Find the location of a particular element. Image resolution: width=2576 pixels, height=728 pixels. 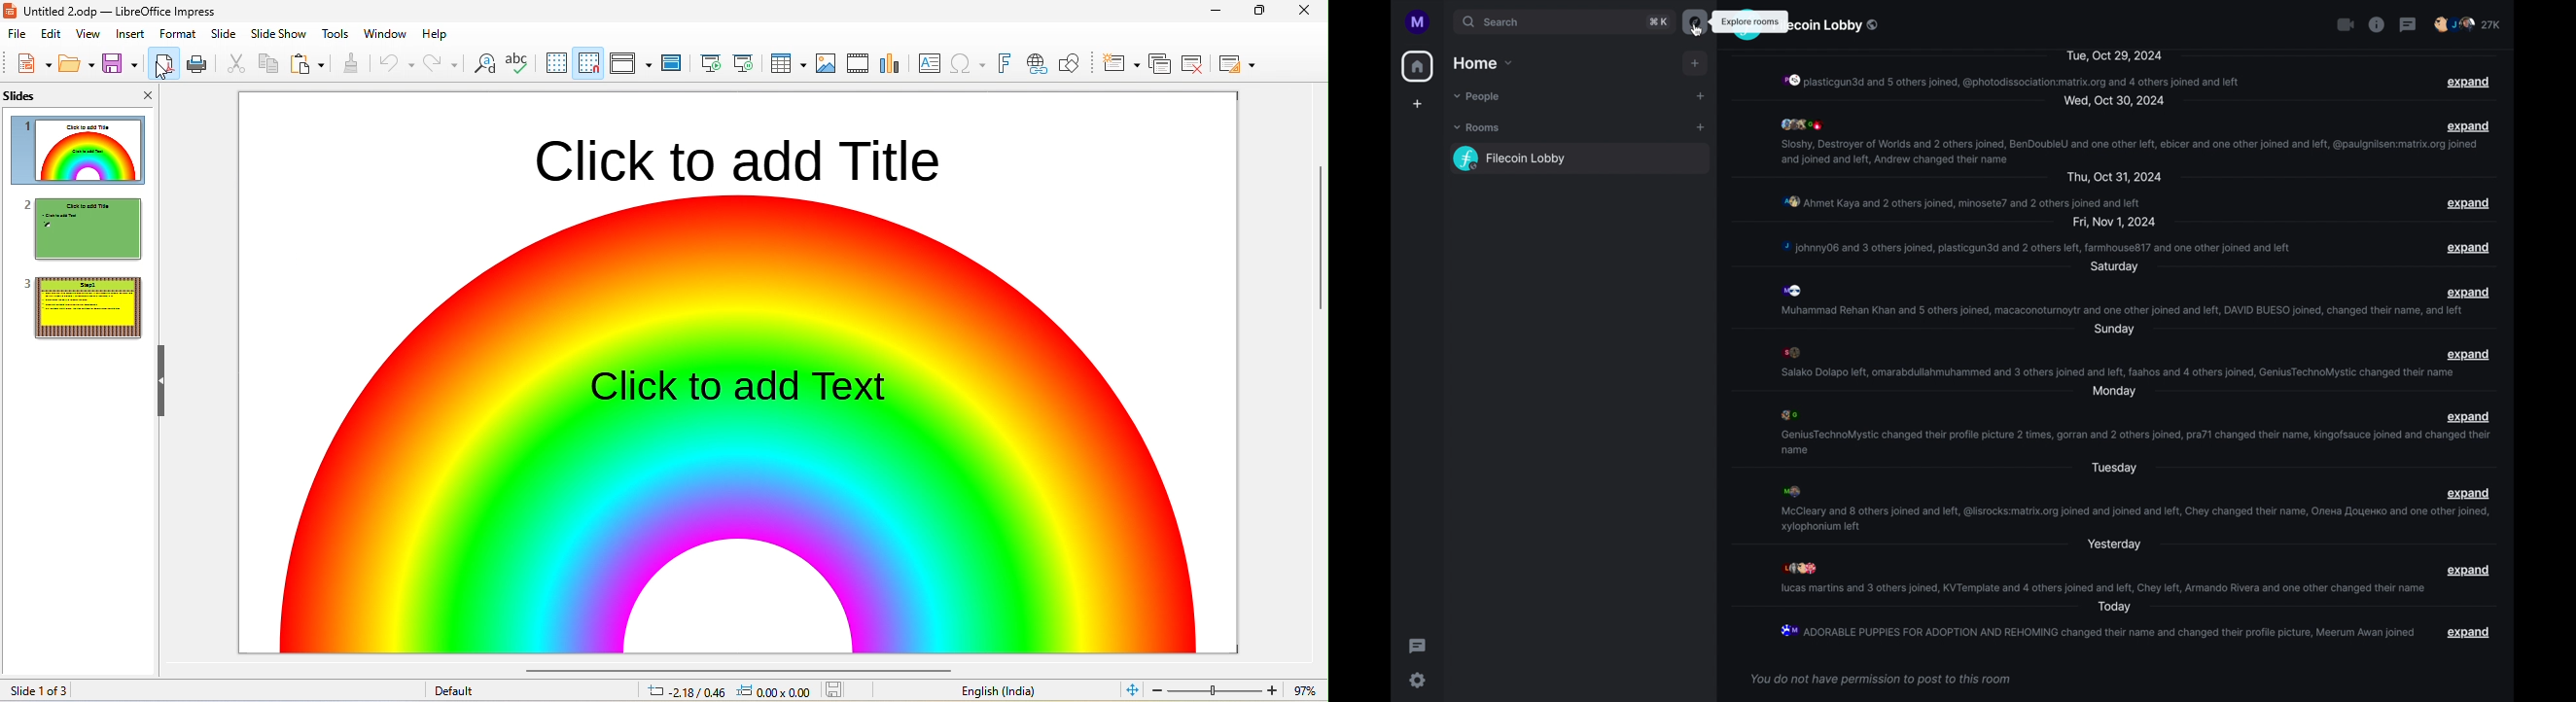

insert is located at coordinates (131, 35).